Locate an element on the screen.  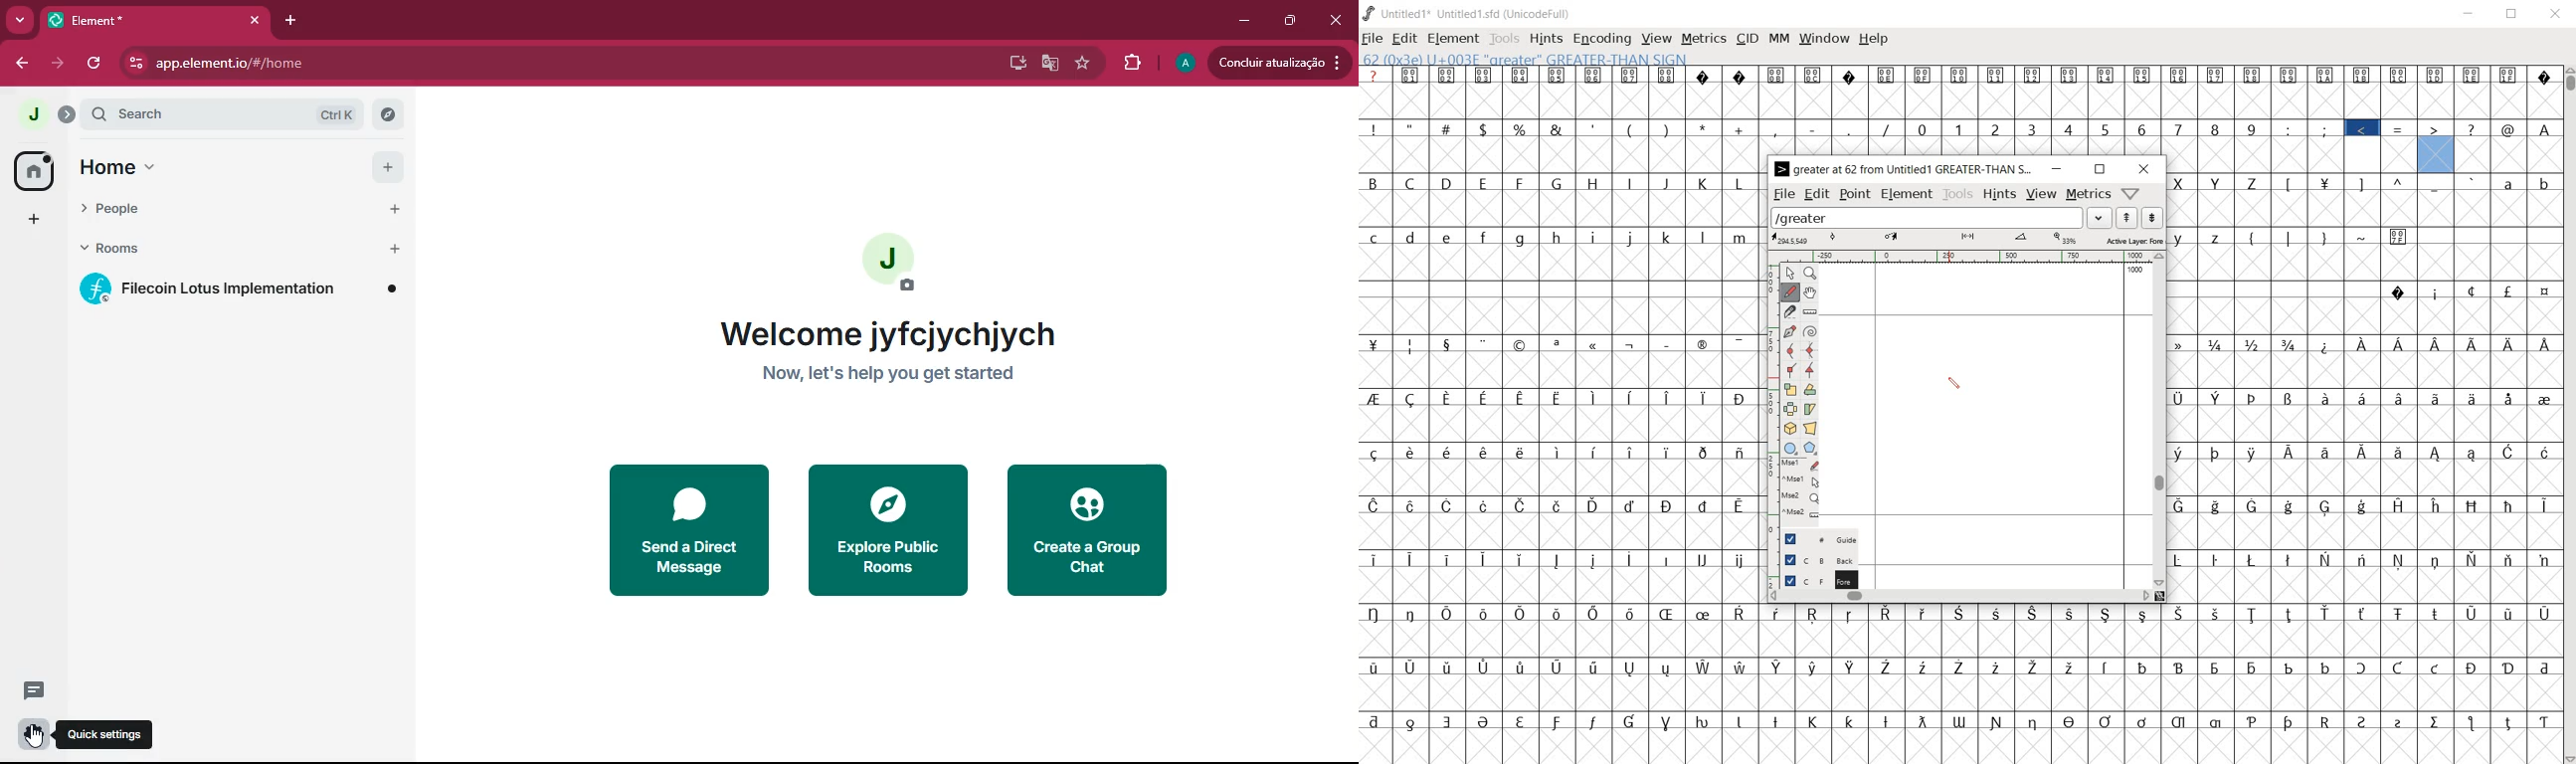
hints is located at coordinates (2001, 195).